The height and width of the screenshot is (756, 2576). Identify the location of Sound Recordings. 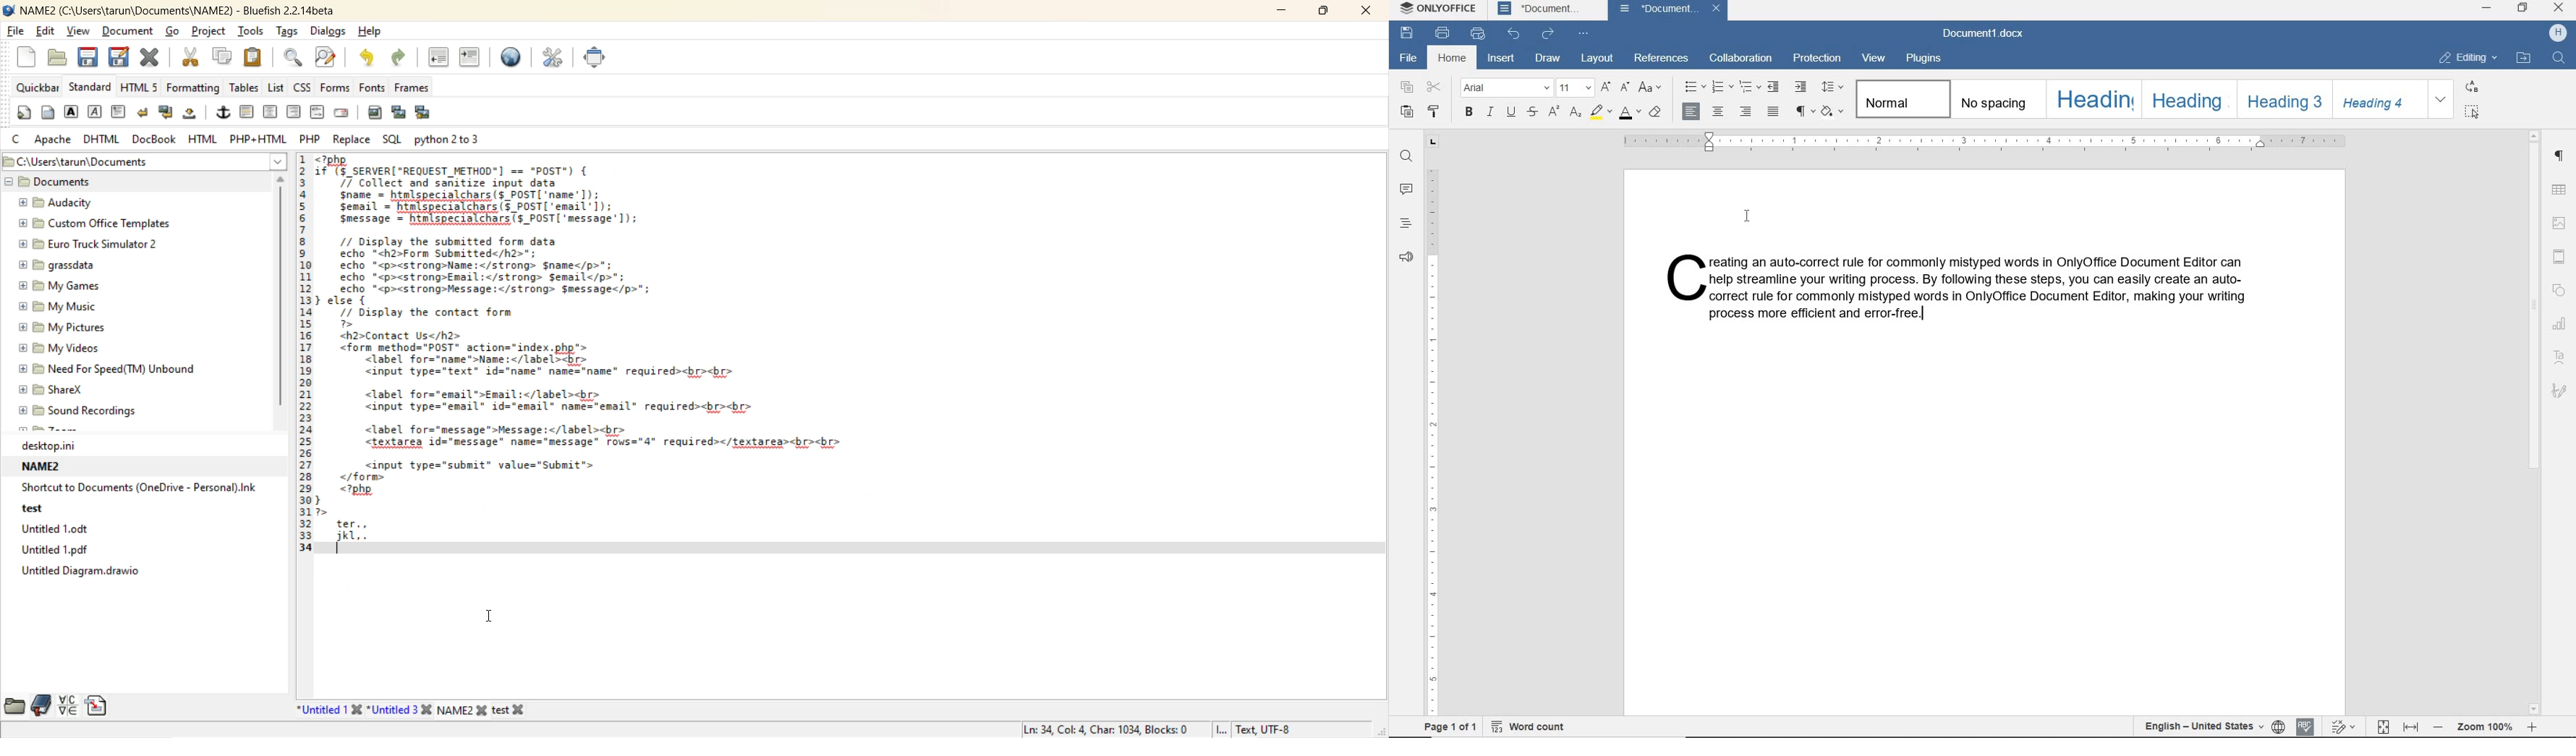
(85, 410).